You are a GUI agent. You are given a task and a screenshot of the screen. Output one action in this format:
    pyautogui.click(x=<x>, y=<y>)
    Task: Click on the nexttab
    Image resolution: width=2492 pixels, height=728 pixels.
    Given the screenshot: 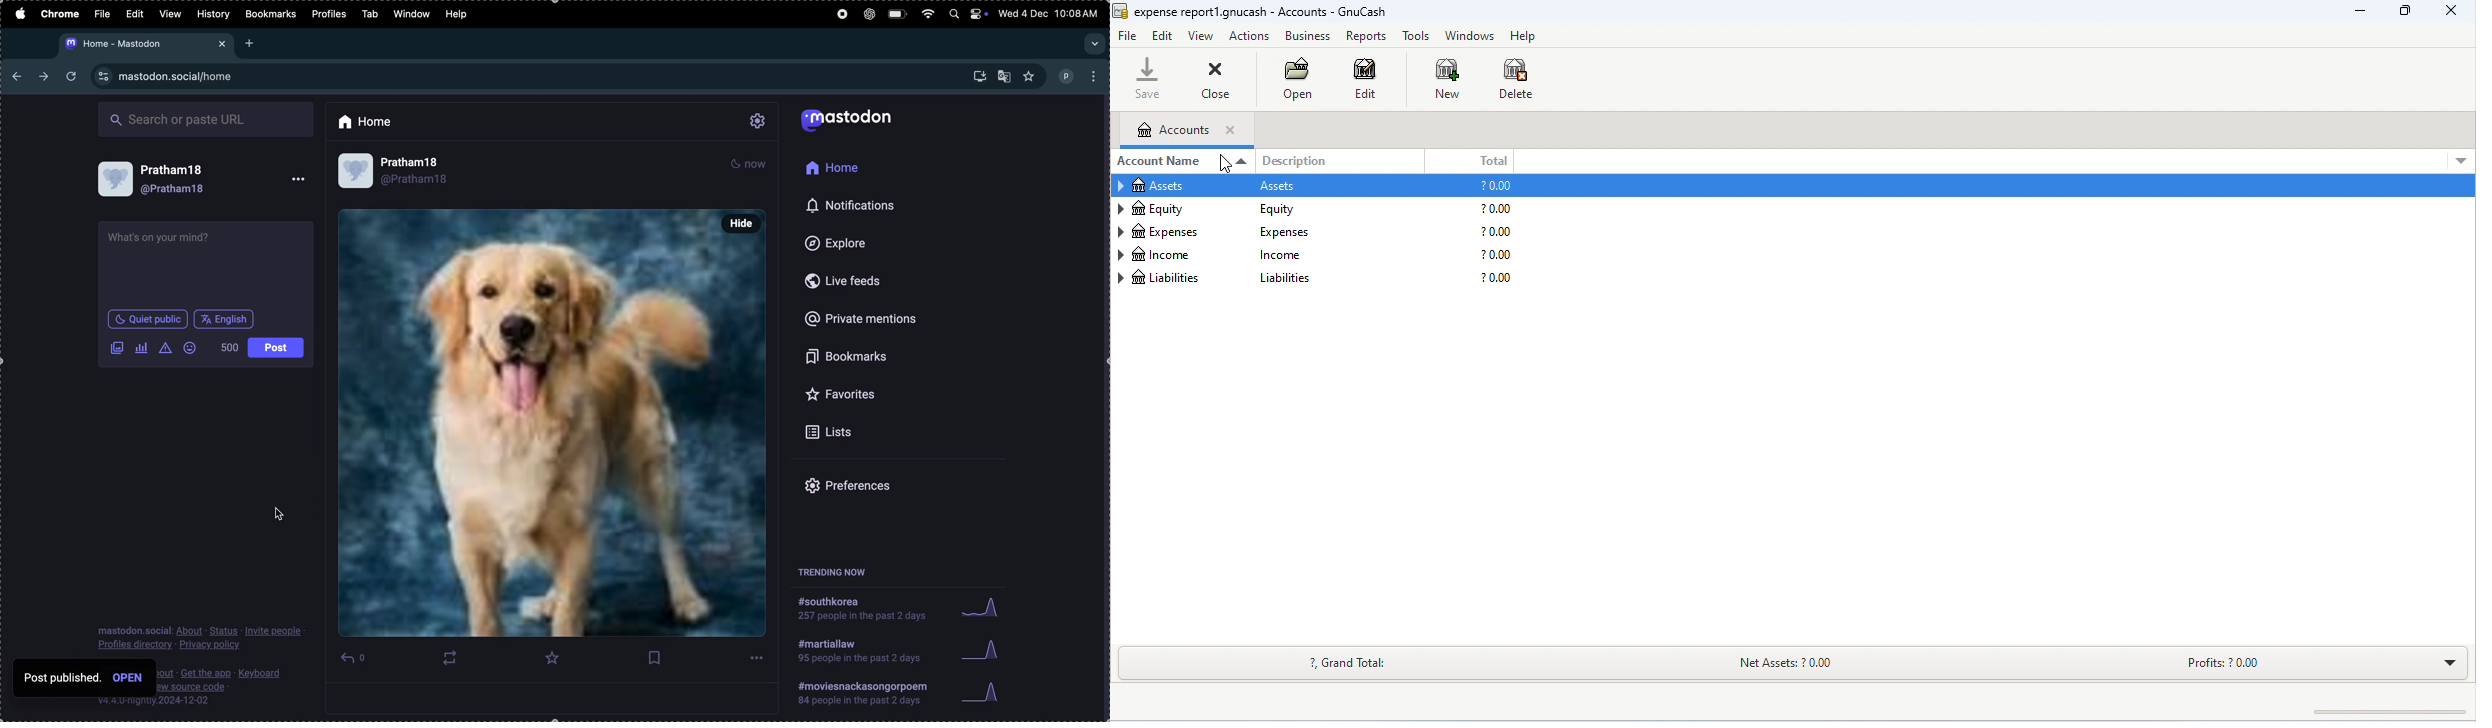 What is the action you would take?
    pyautogui.click(x=45, y=77)
    